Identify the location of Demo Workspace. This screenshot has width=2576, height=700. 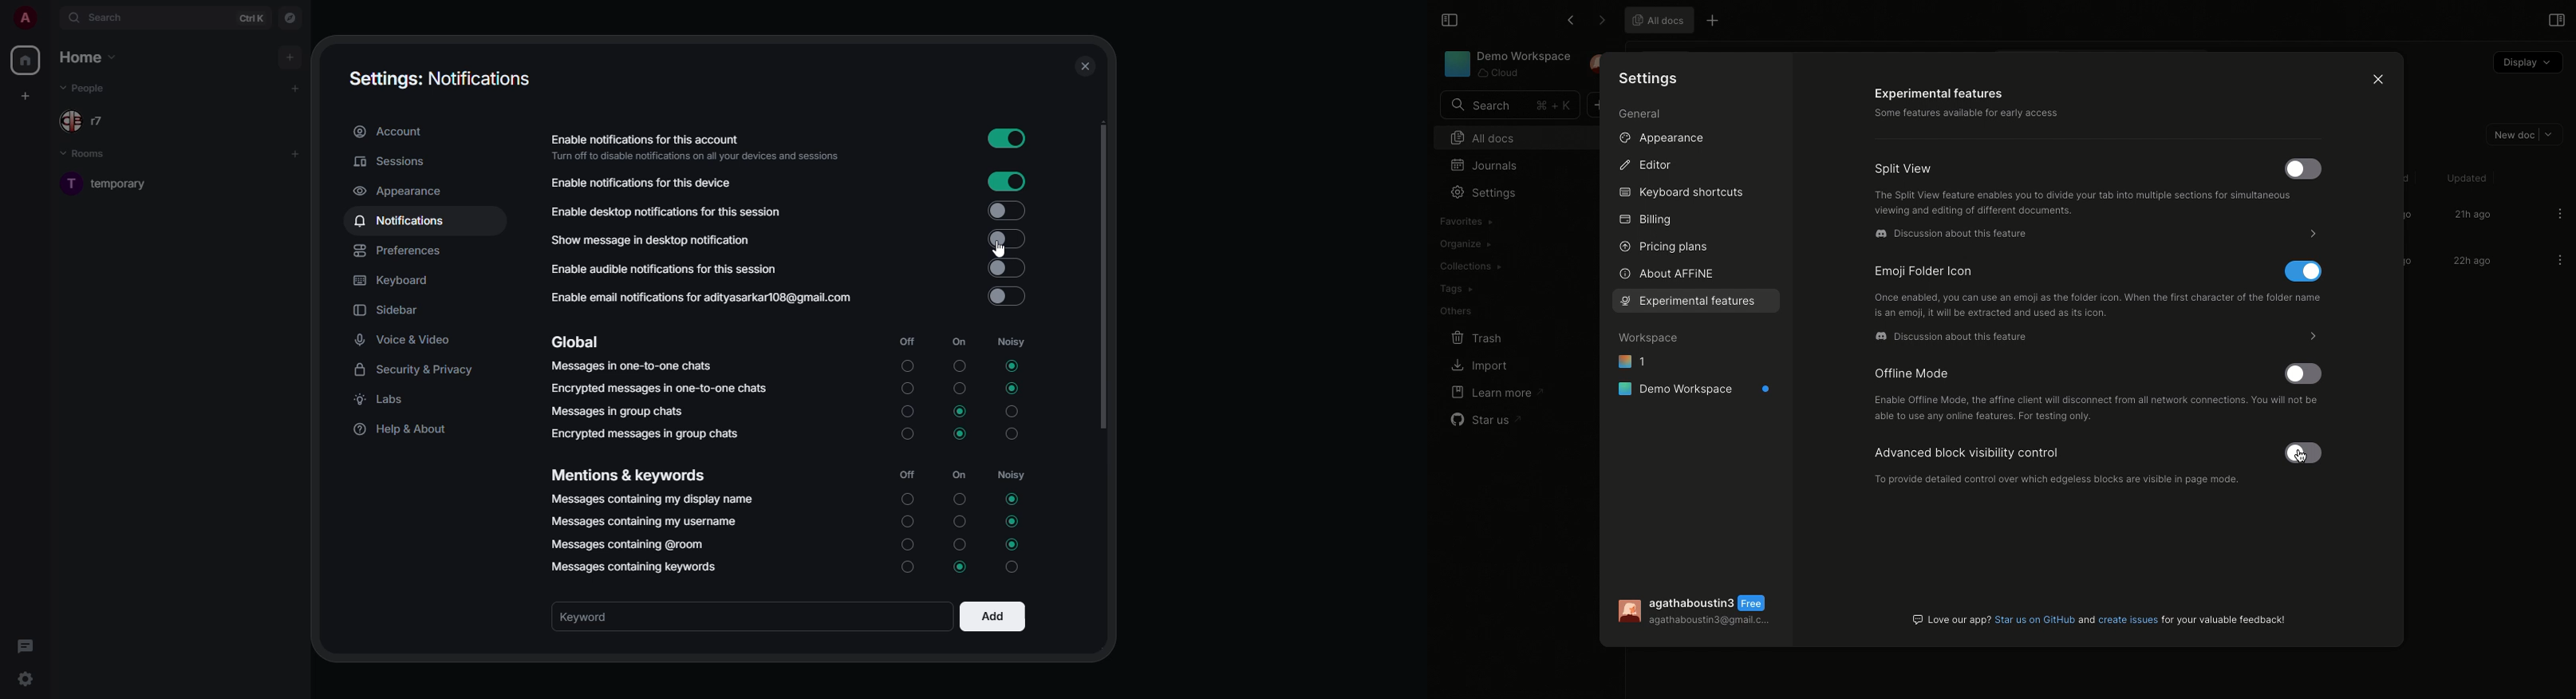
(1508, 64).